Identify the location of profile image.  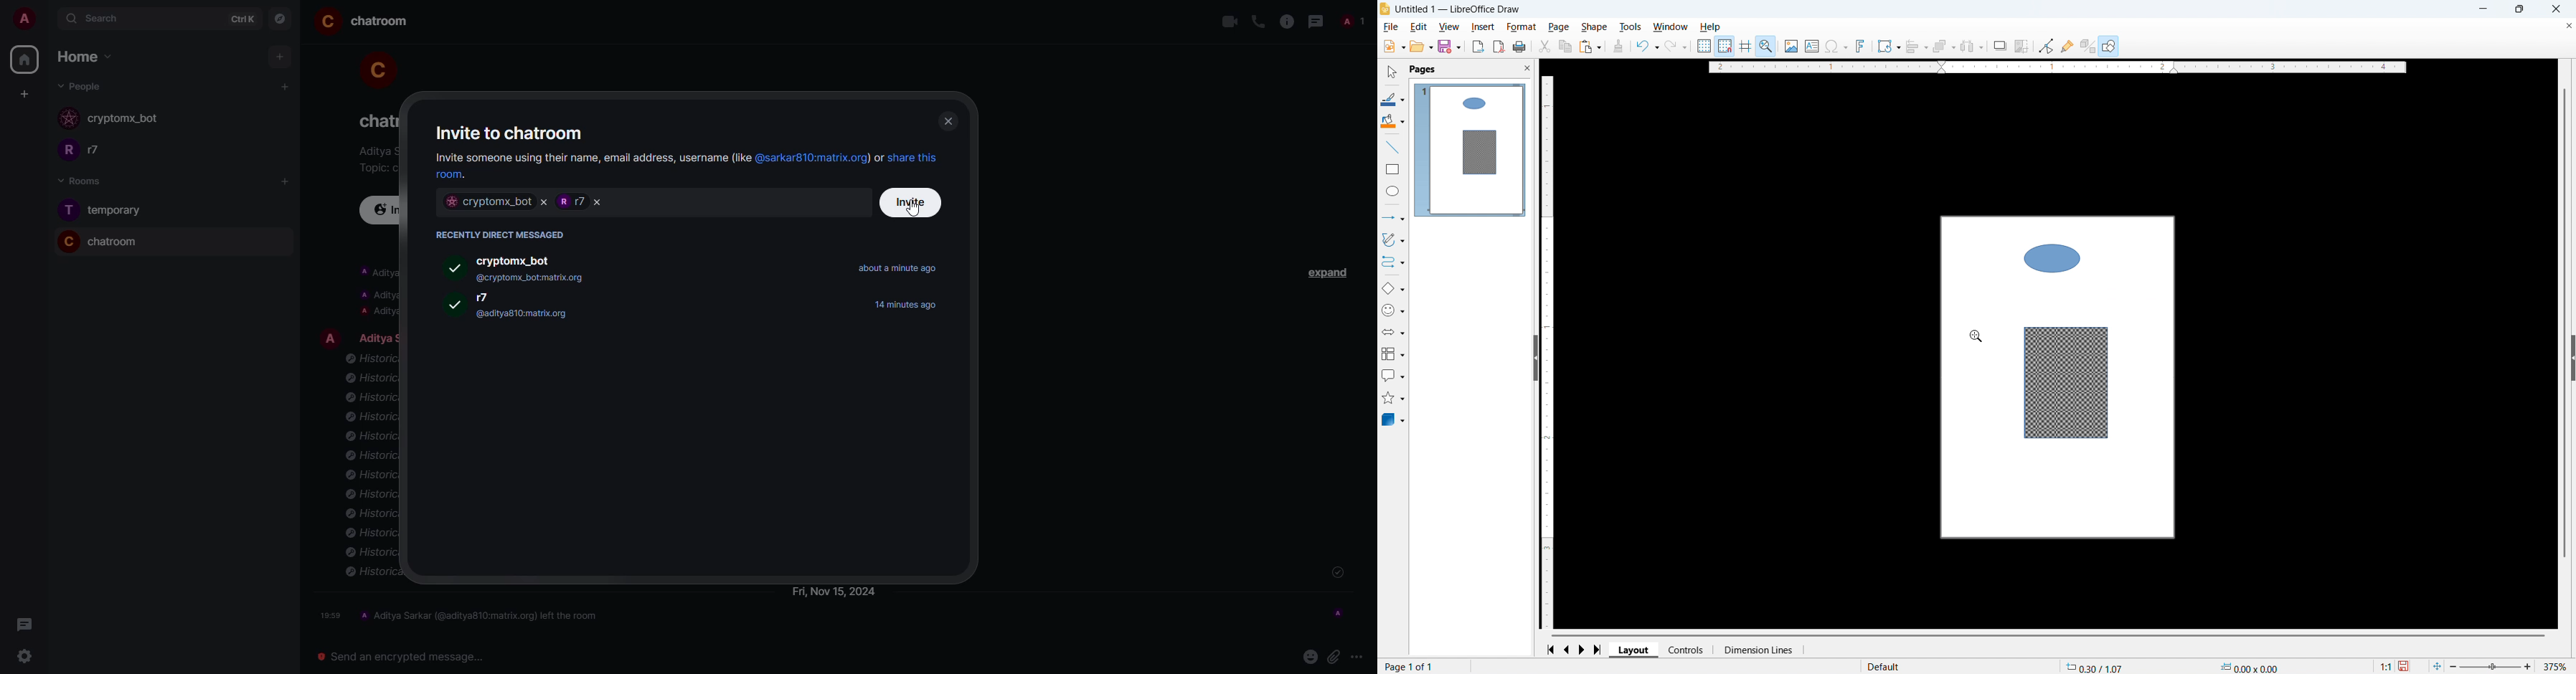
(70, 120).